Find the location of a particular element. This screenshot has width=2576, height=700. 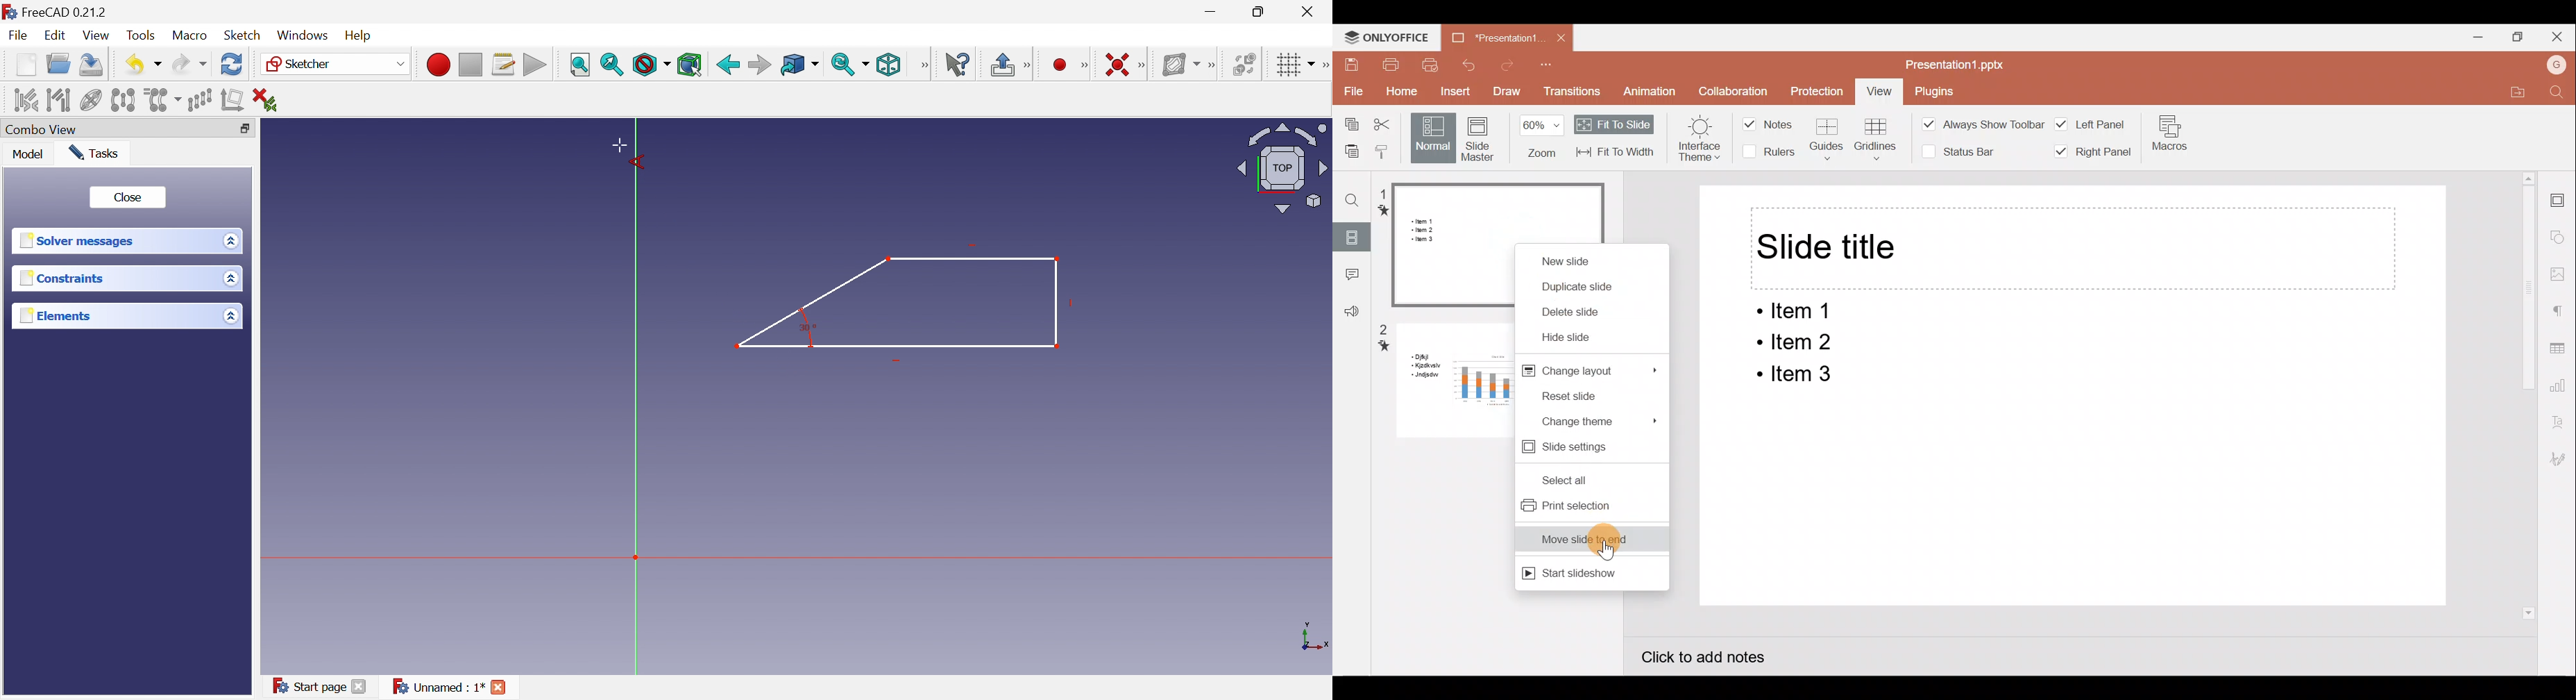

View is located at coordinates (1882, 89).